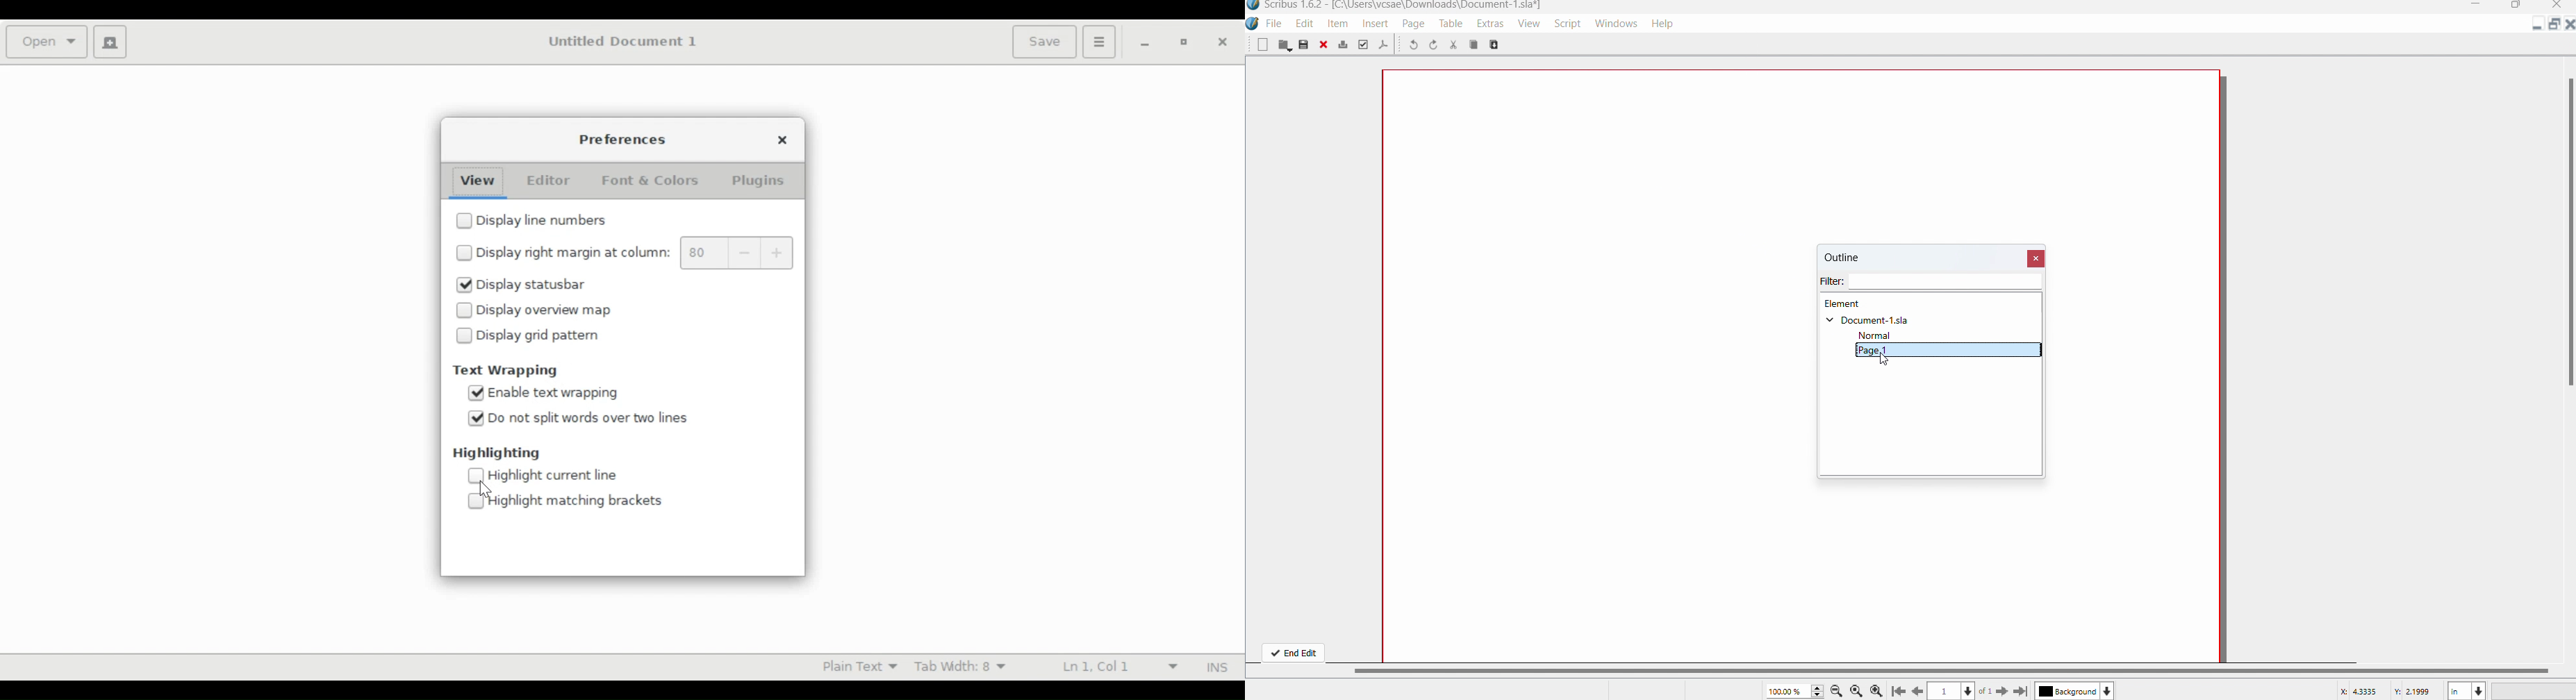 The image size is (2576, 700). I want to click on Scribus, so click(1253, 26).